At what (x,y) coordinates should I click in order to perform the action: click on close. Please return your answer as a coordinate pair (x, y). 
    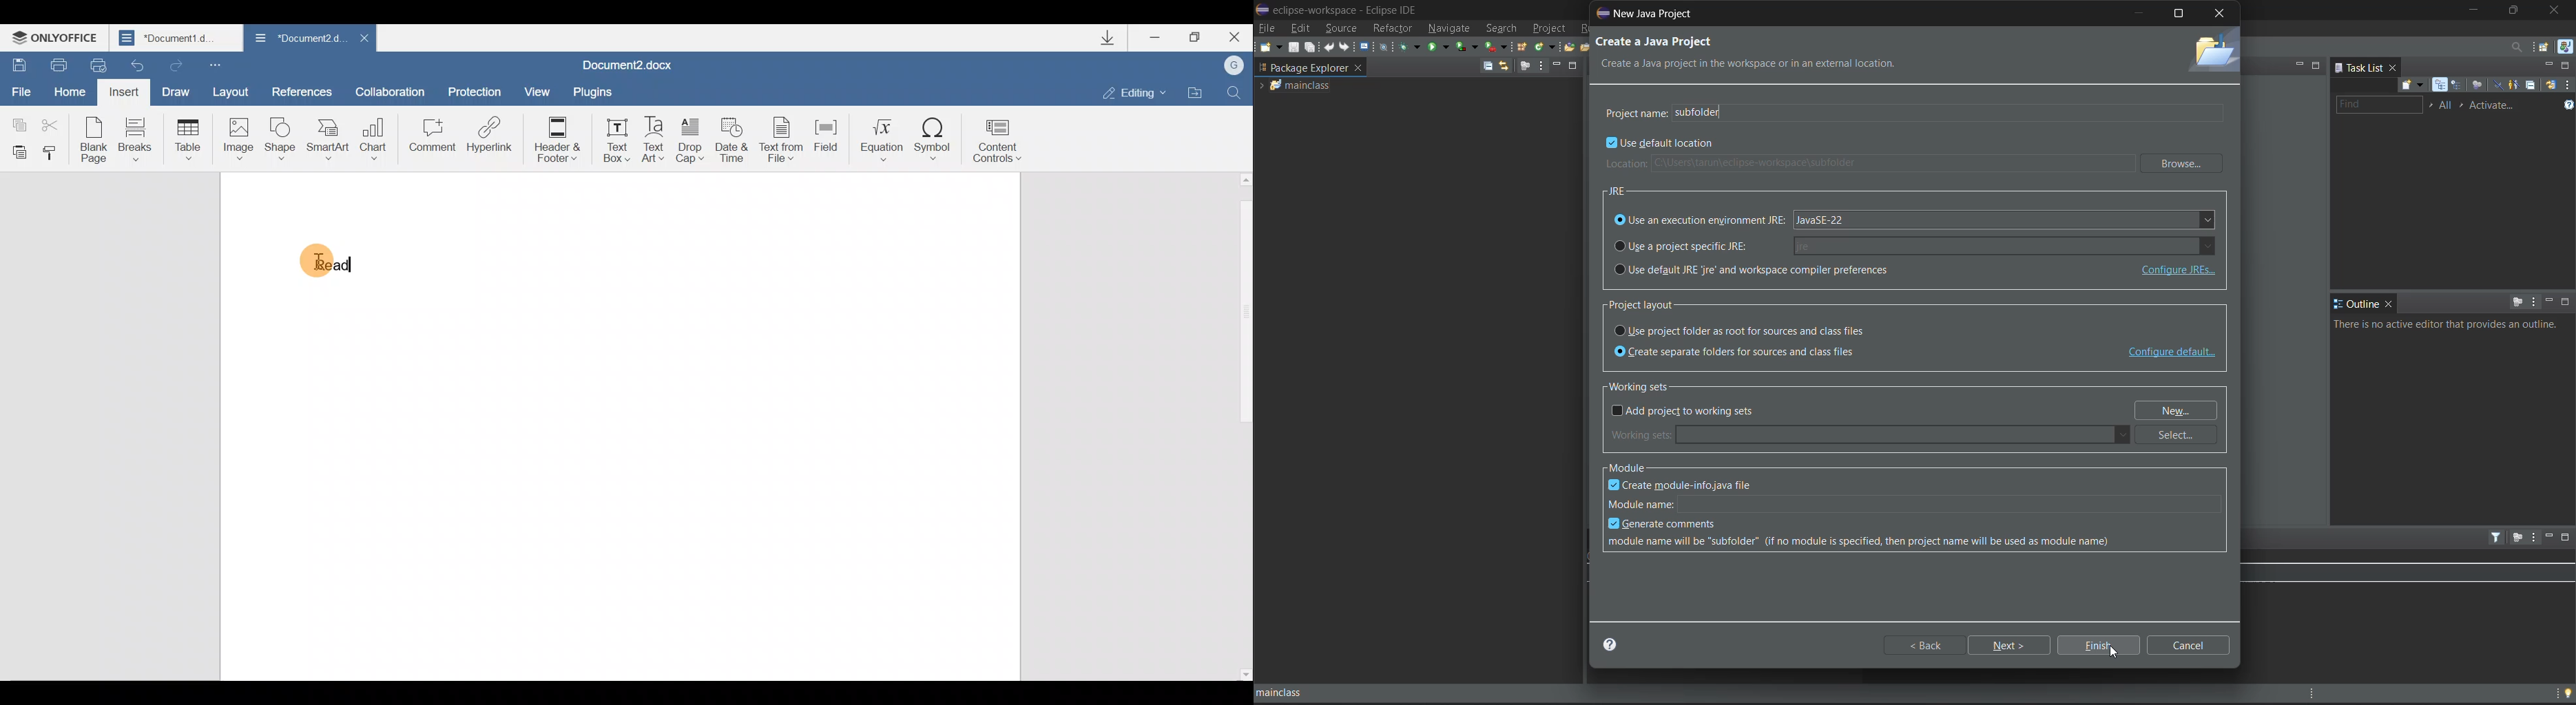
    Looking at the image, I should click on (2389, 304).